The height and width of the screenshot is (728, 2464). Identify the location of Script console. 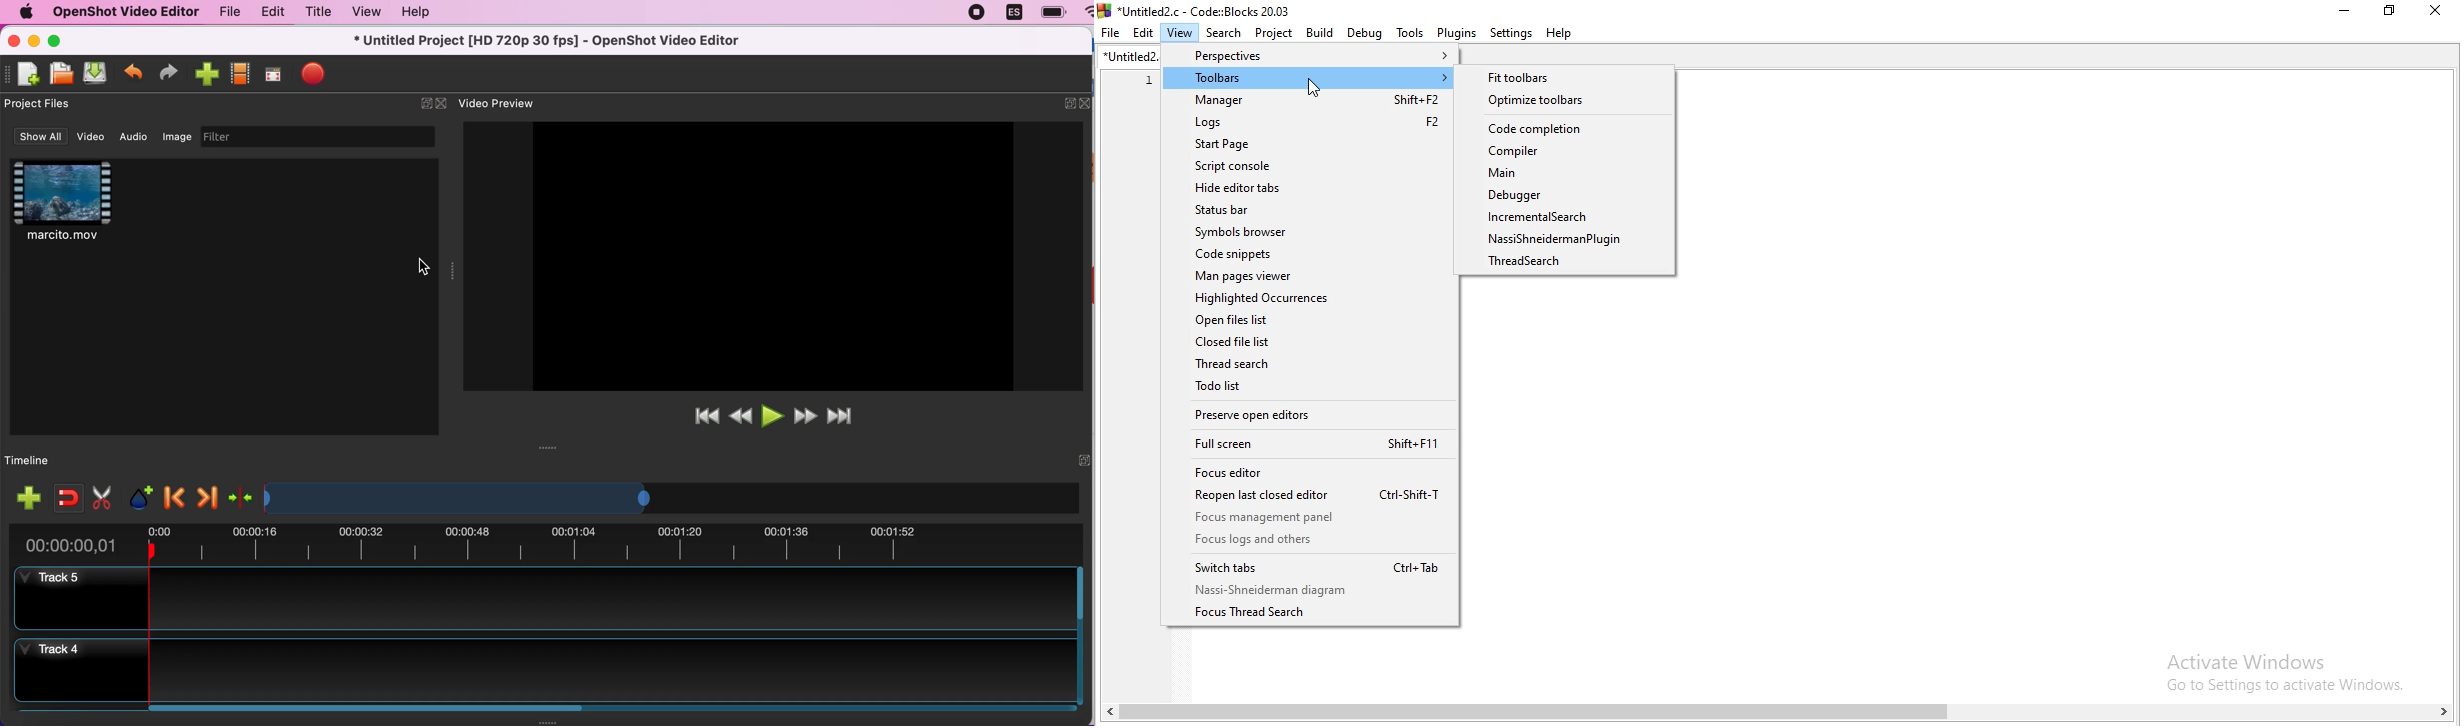
(1301, 166).